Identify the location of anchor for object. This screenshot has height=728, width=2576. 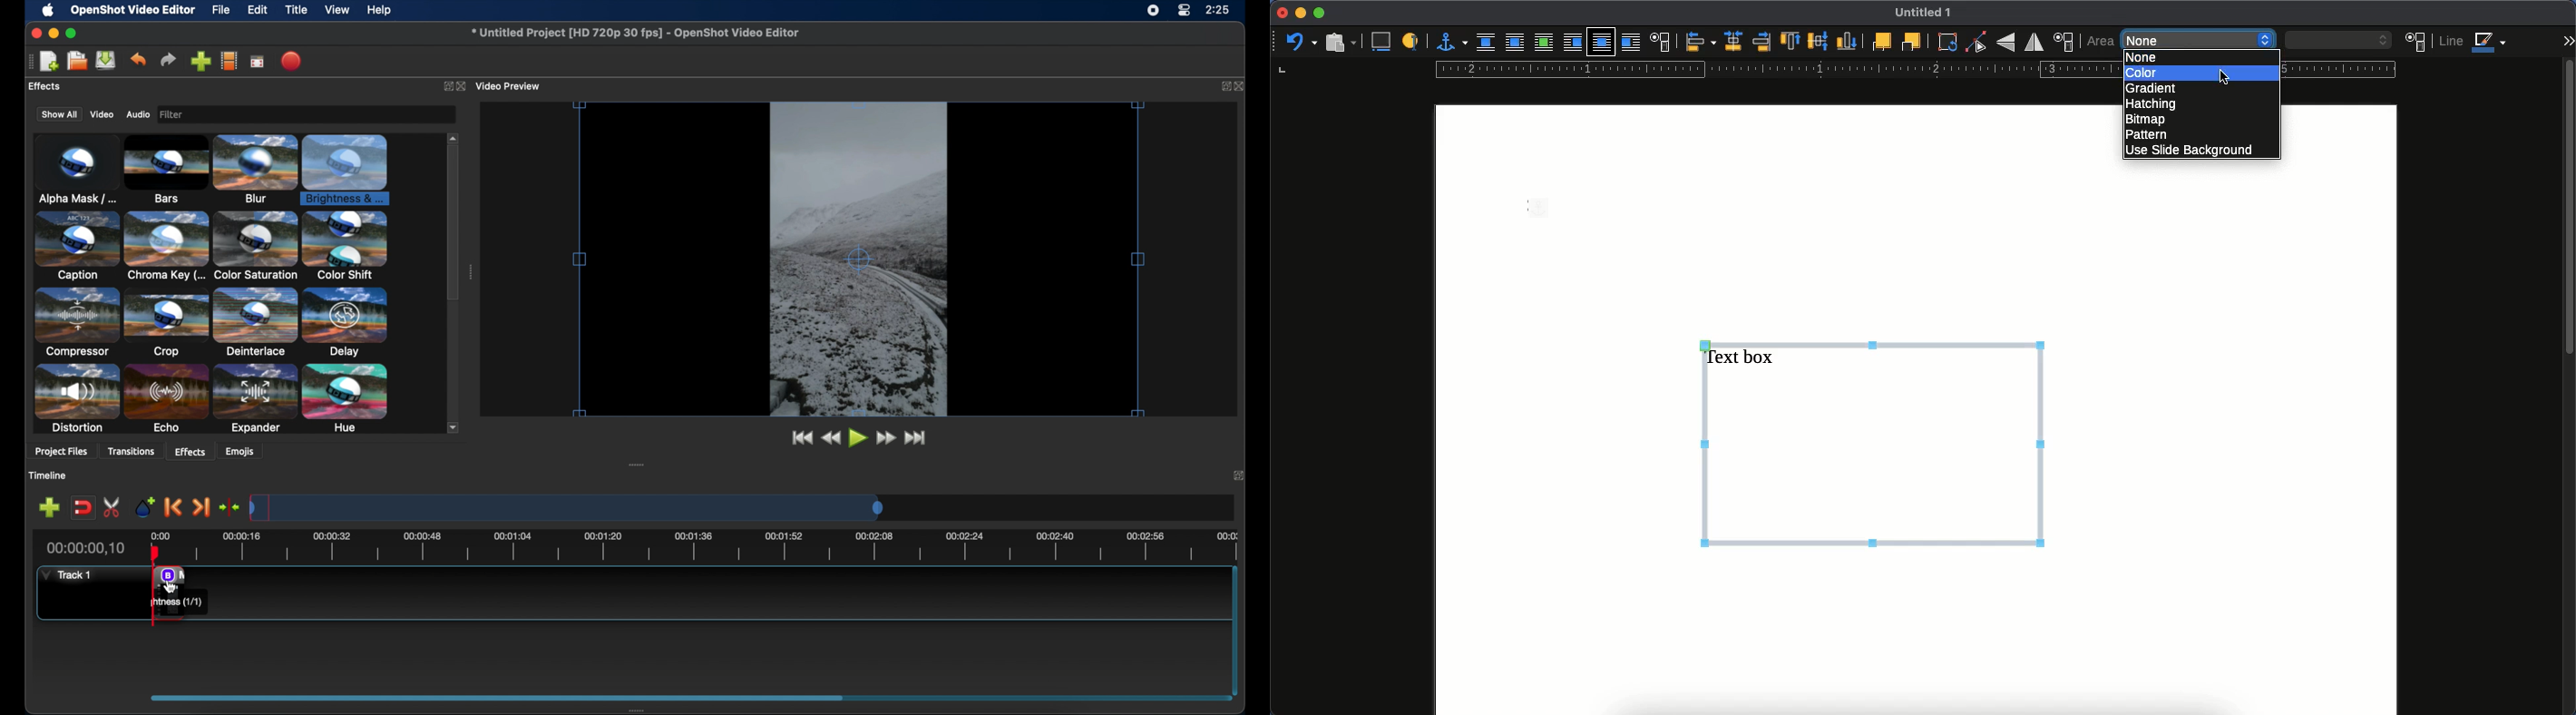
(1451, 41).